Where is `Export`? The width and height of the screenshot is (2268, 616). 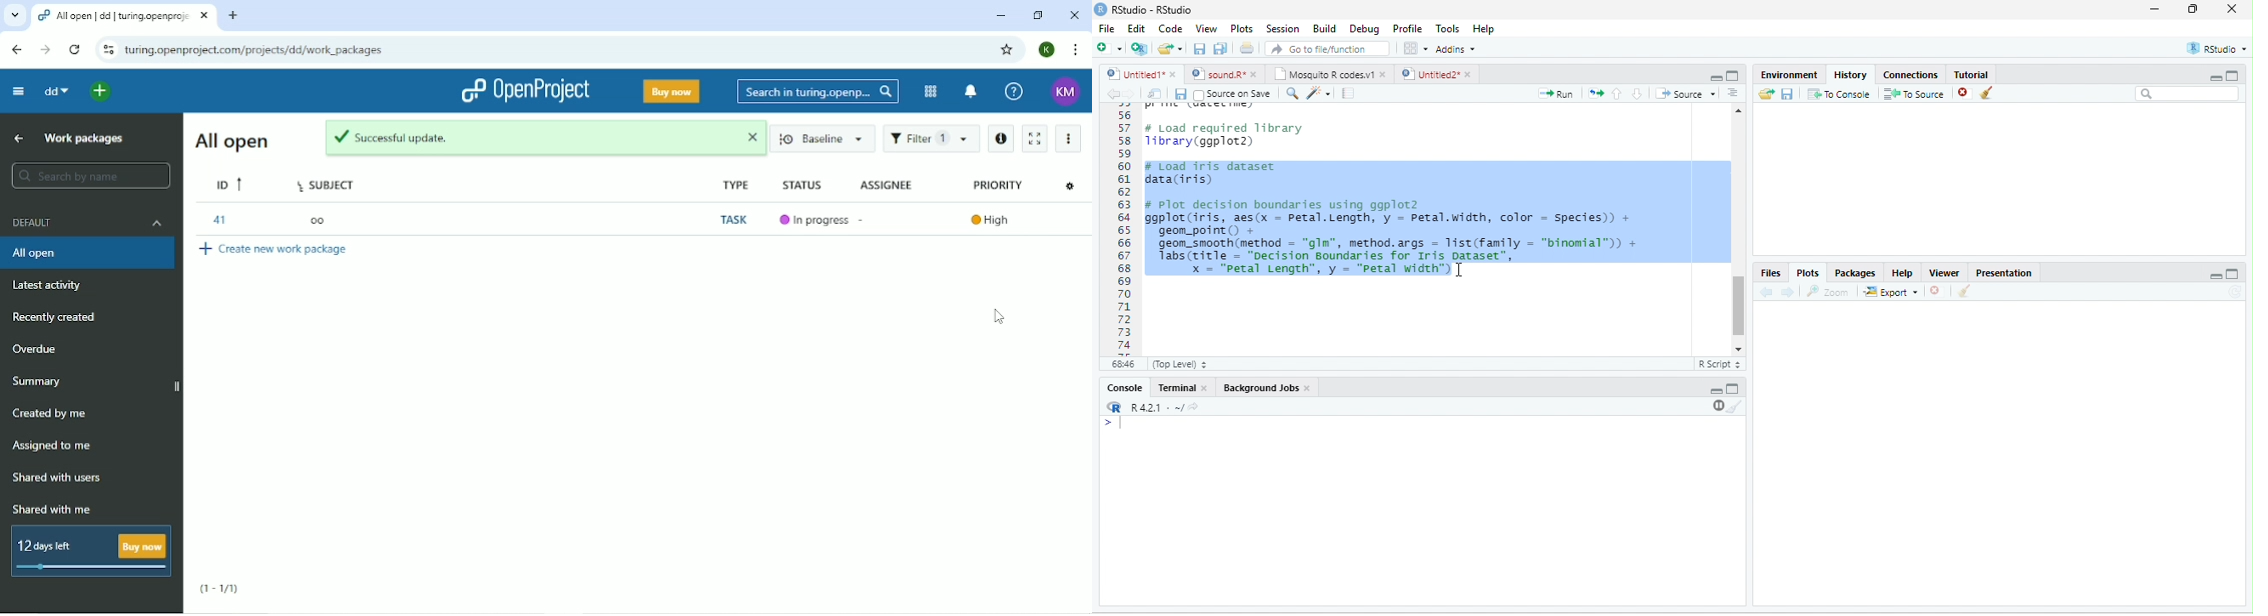
Export is located at coordinates (1891, 293).